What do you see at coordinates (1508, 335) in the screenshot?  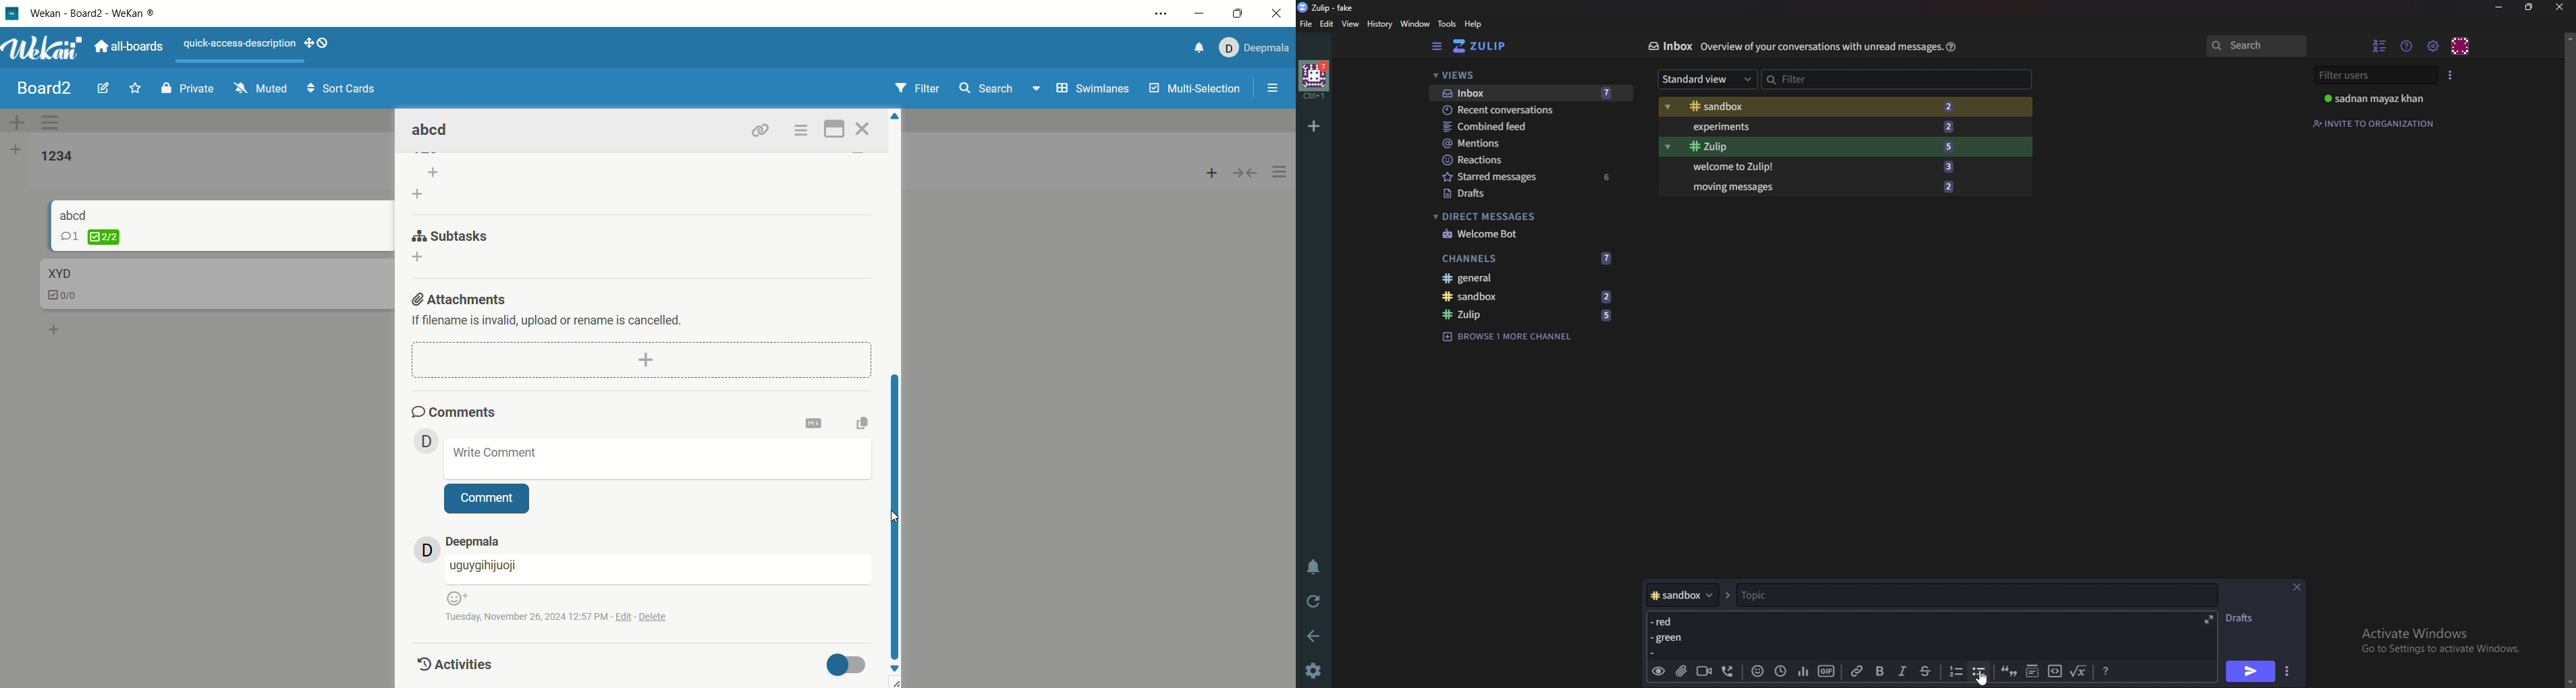 I see `Browse channel` at bounding box center [1508, 335].